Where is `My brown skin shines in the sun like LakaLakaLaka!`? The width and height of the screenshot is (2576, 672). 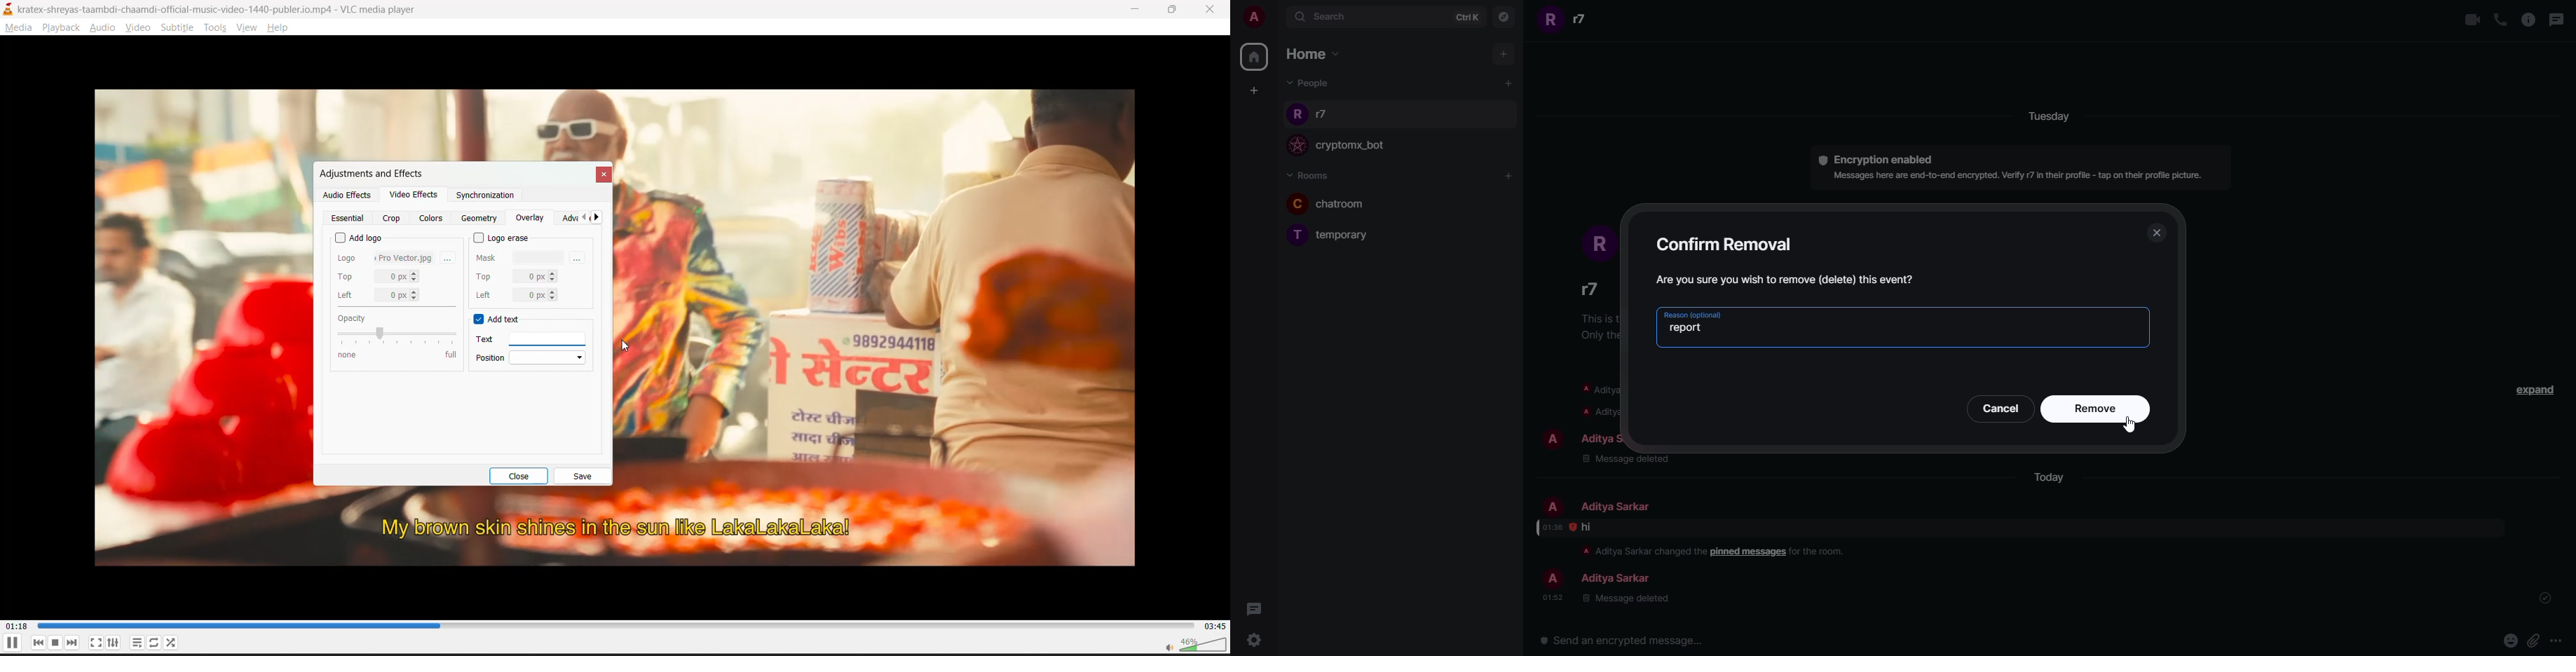 My brown skin shines in the sun like LakaLakaLaka! is located at coordinates (617, 528).